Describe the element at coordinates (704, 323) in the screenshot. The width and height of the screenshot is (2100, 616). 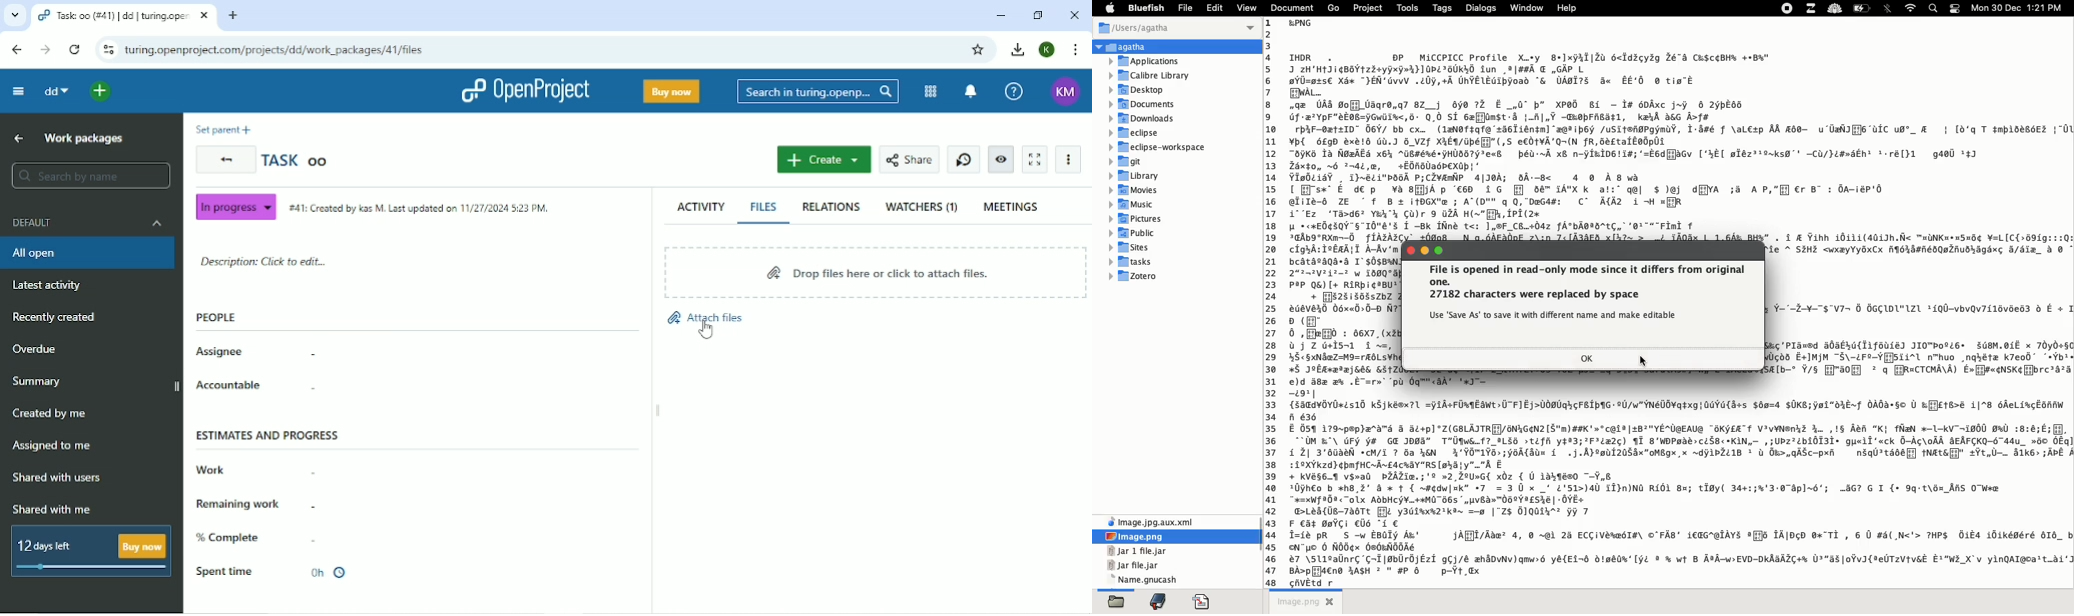
I see `Attach files` at that location.